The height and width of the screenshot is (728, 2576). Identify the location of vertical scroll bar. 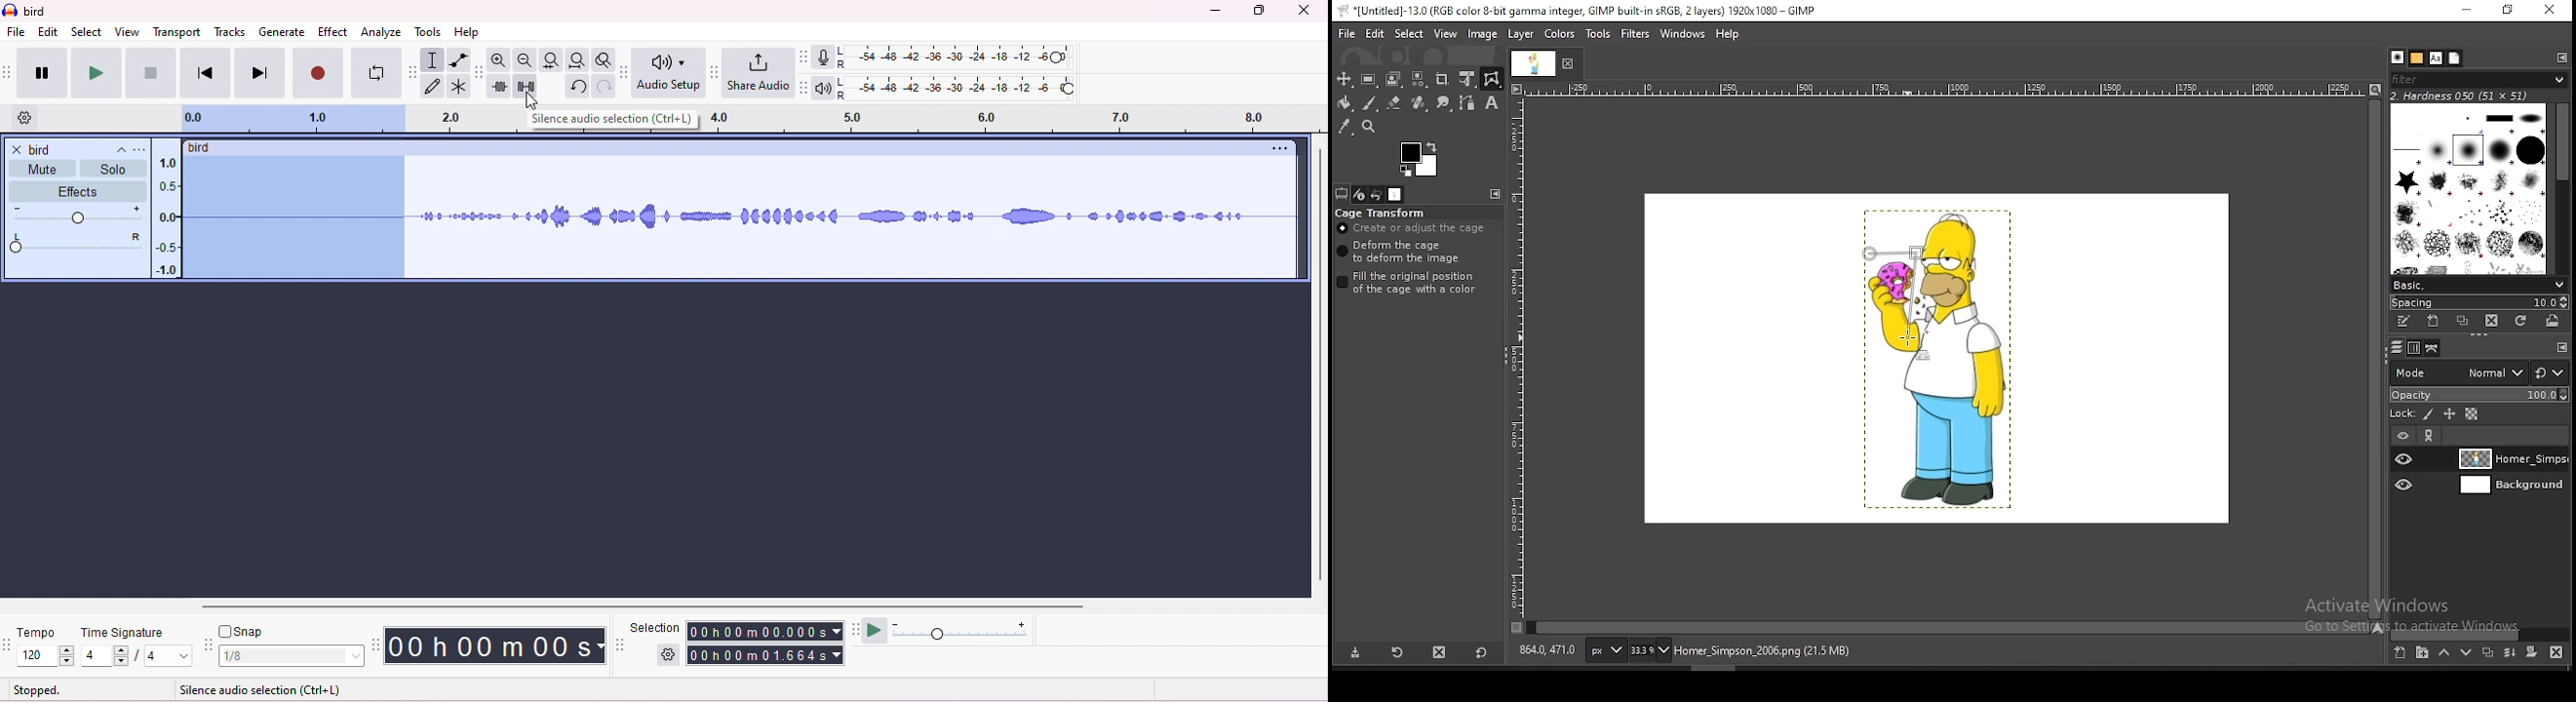
(1318, 366).